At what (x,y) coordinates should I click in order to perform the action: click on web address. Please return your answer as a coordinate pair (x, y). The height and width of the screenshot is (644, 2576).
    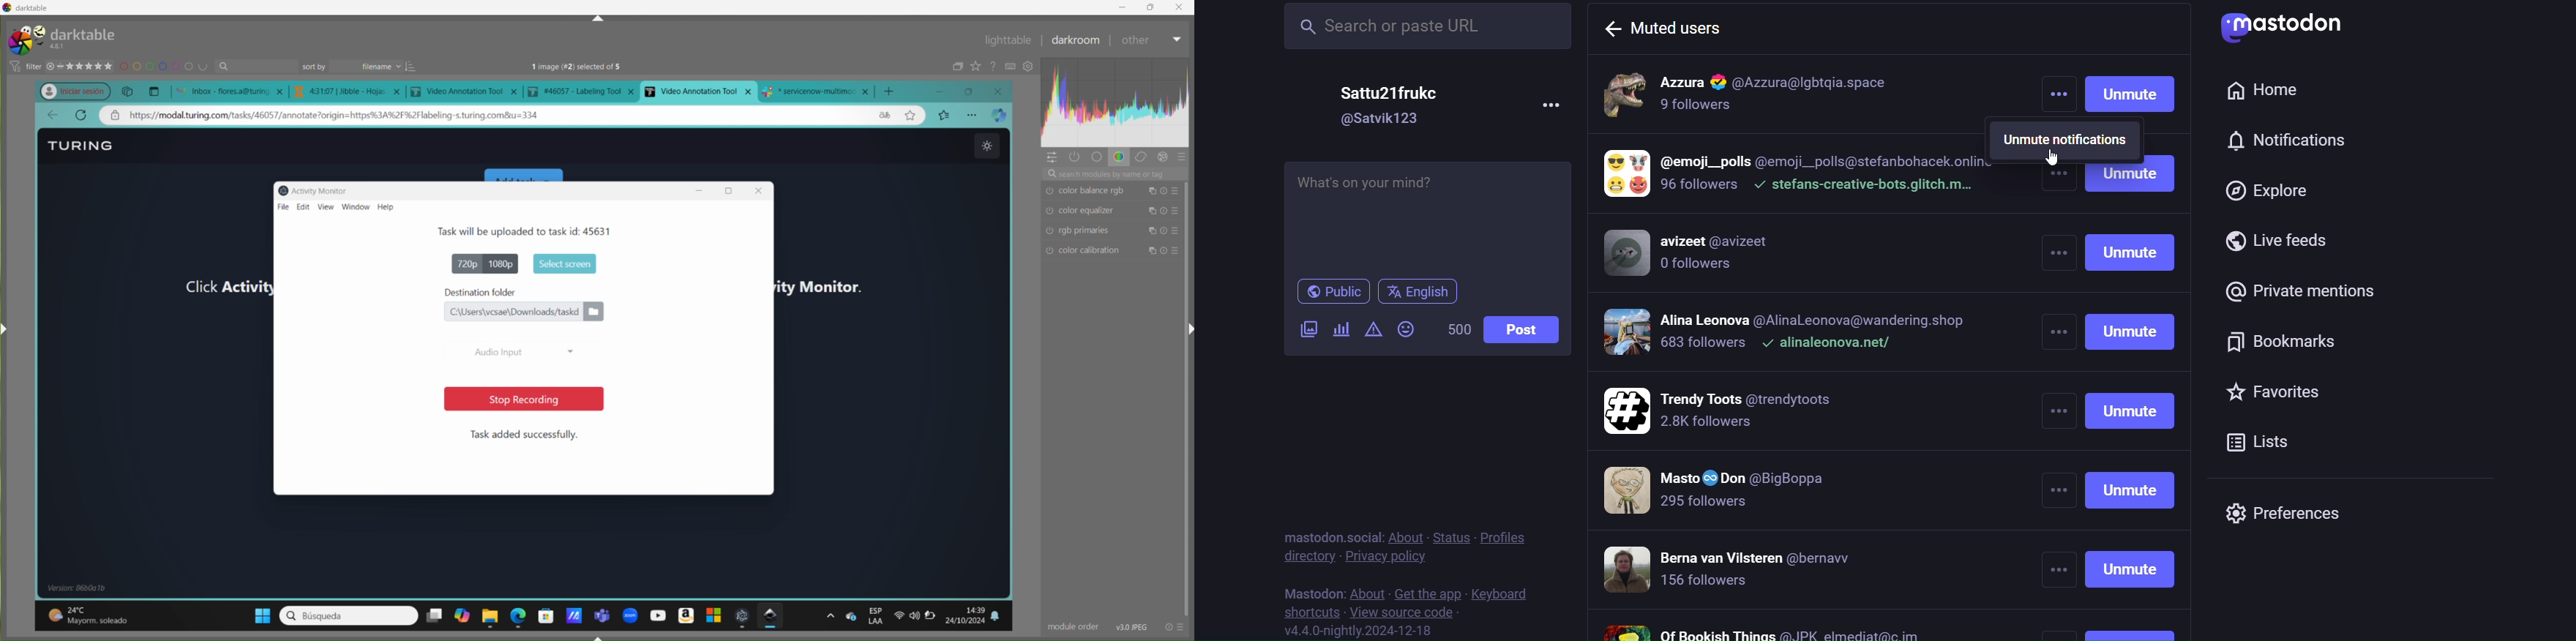
    Looking at the image, I should click on (350, 116).